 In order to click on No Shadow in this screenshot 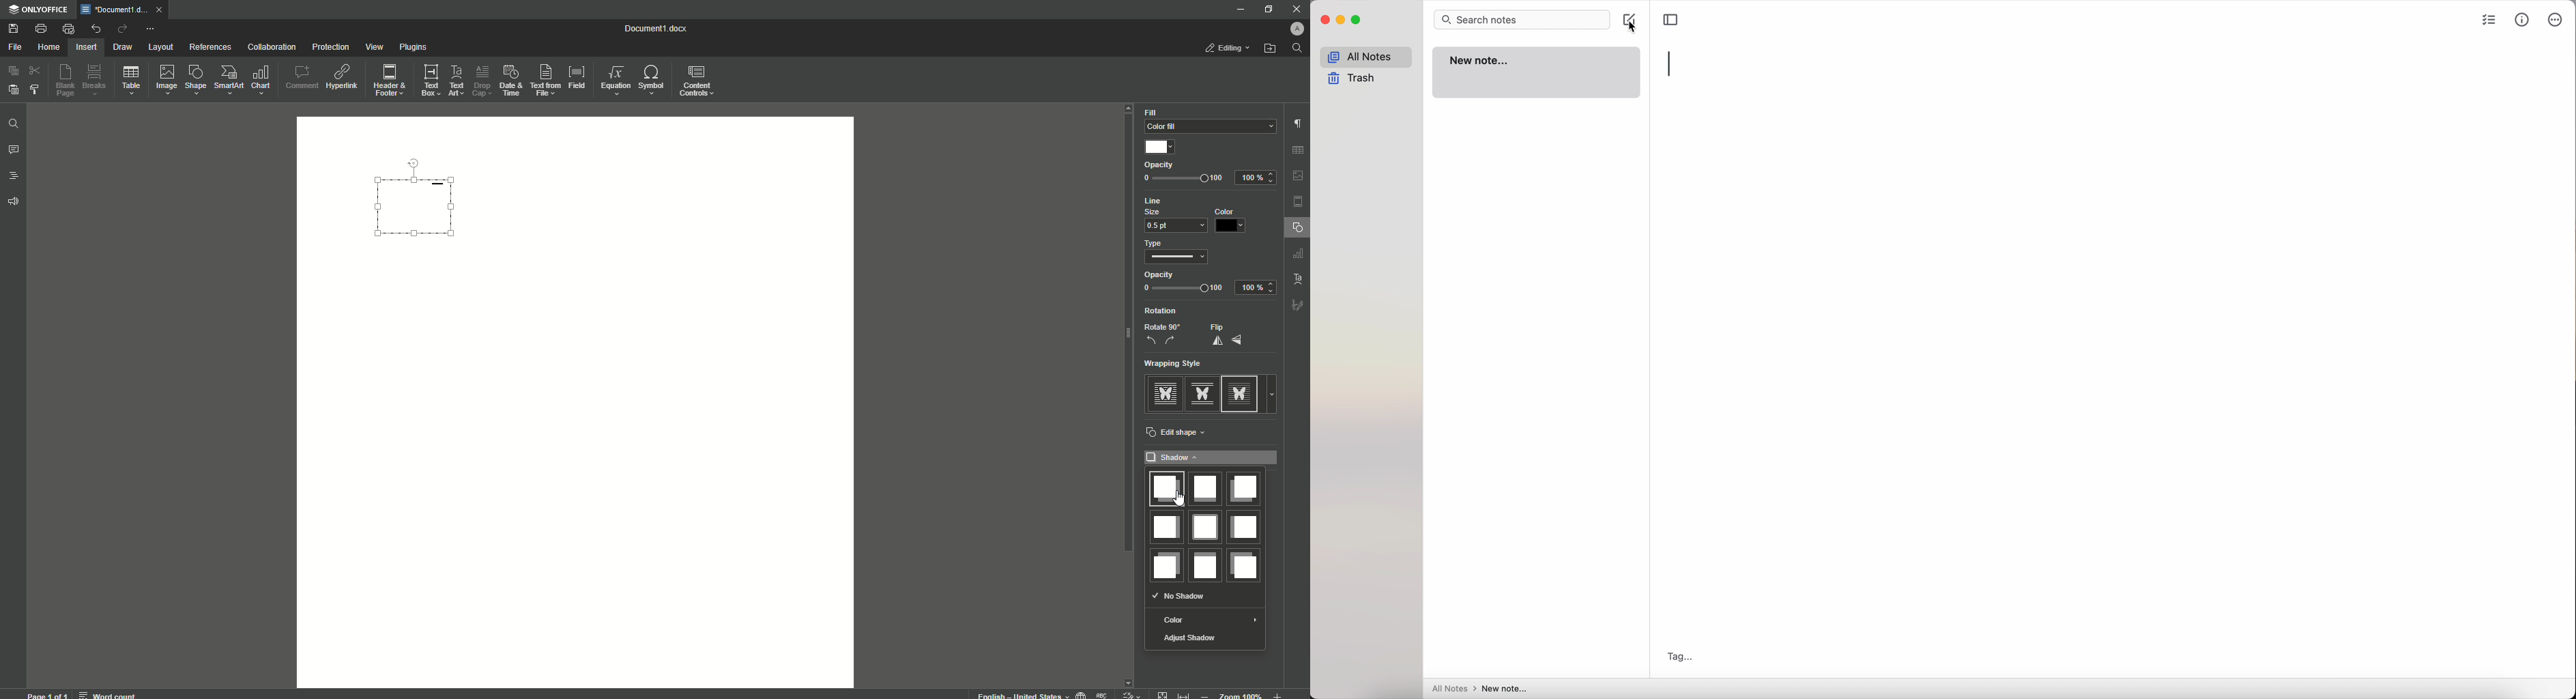, I will do `click(1181, 596)`.